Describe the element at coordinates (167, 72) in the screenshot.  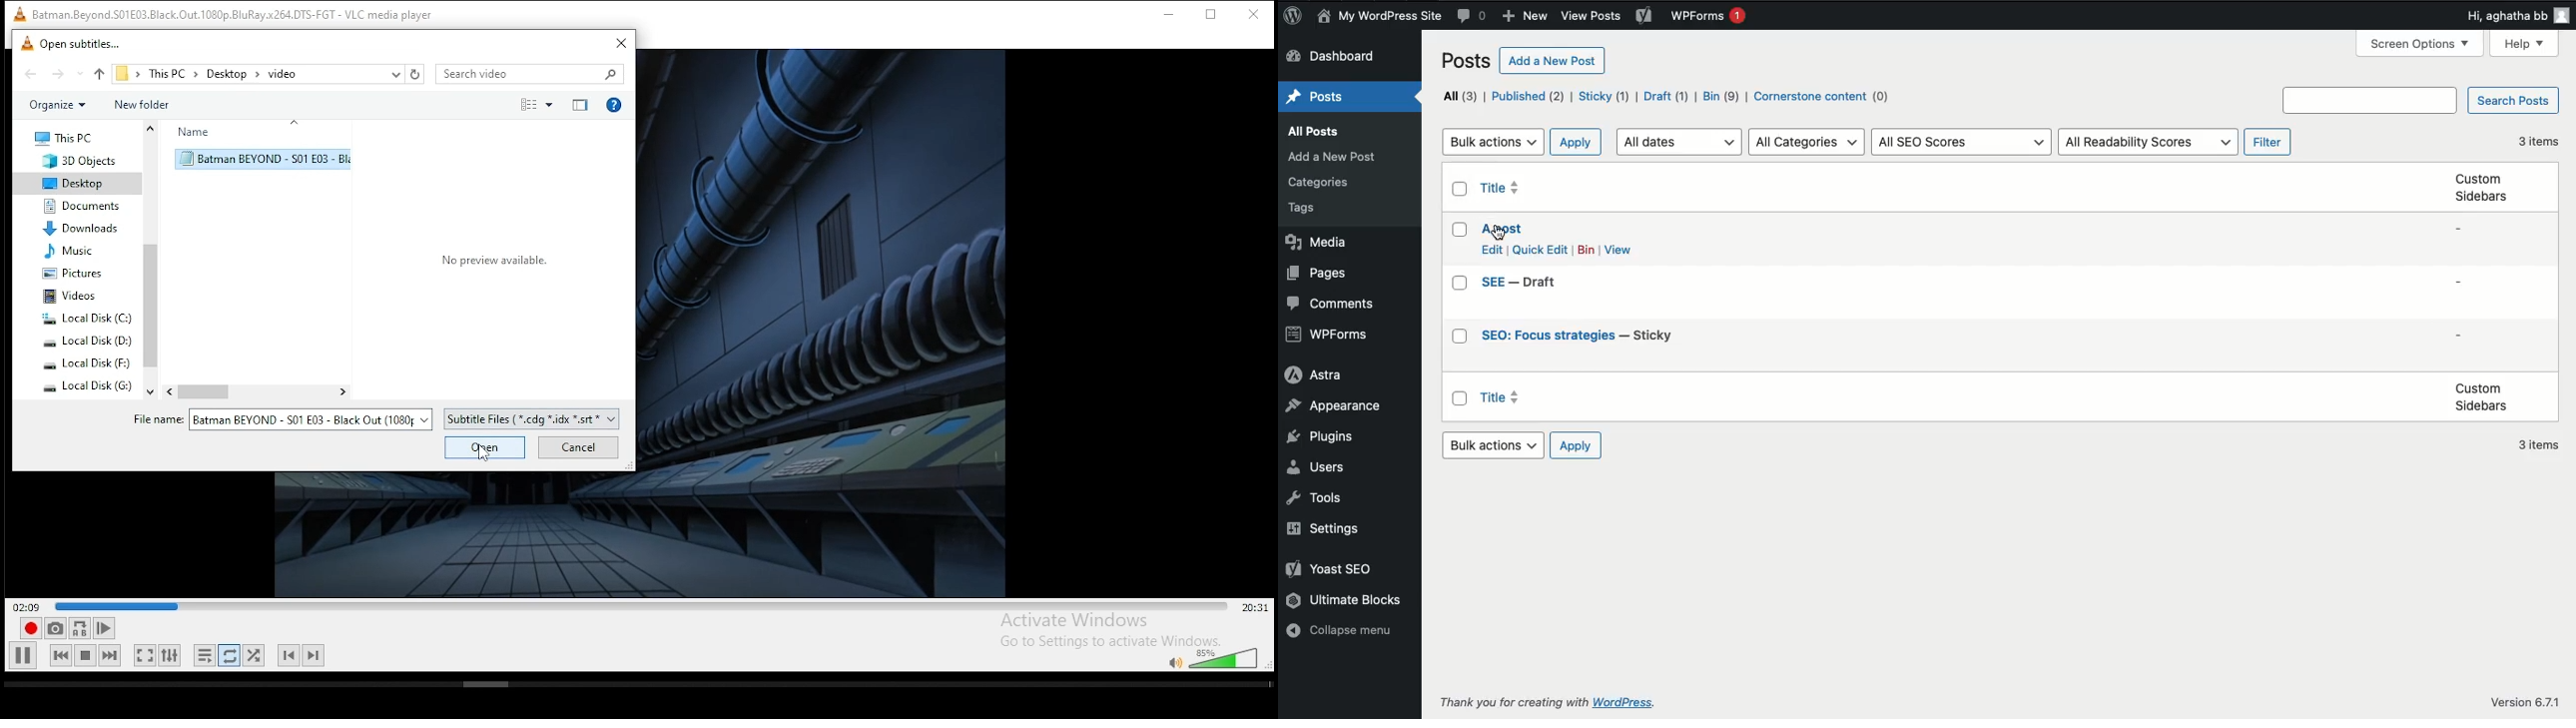
I see `this PC` at that location.